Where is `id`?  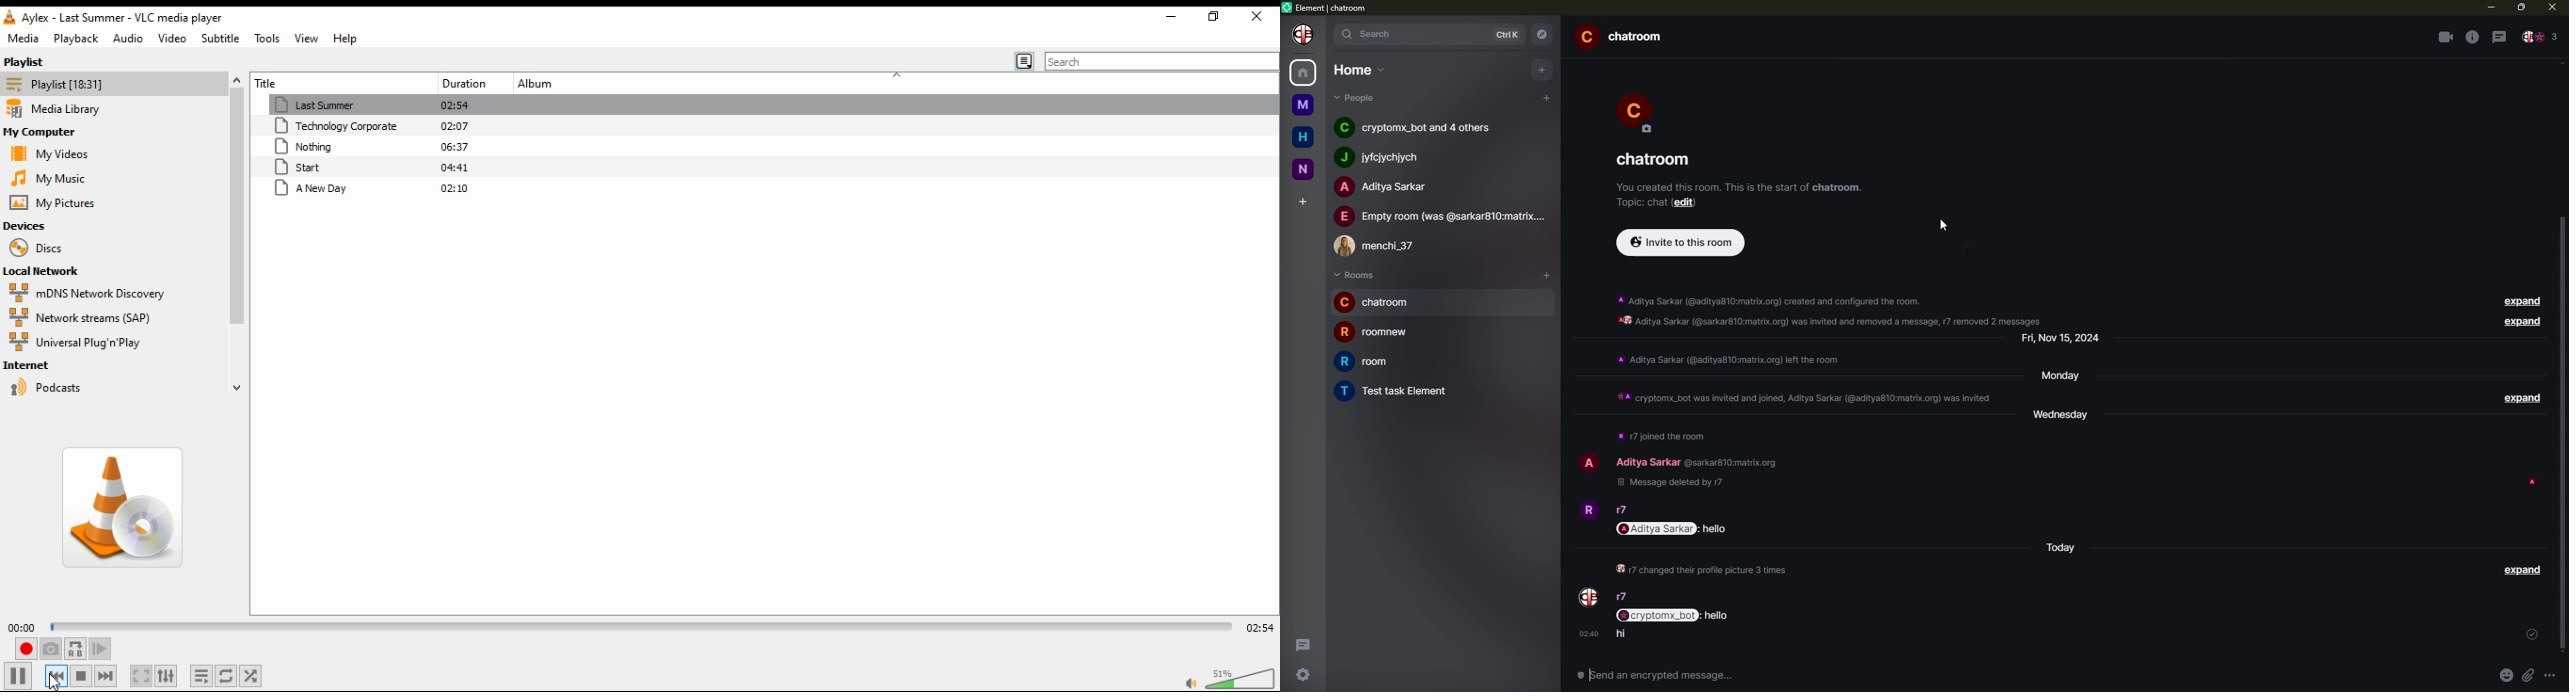 id is located at coordinates (1732, 462).